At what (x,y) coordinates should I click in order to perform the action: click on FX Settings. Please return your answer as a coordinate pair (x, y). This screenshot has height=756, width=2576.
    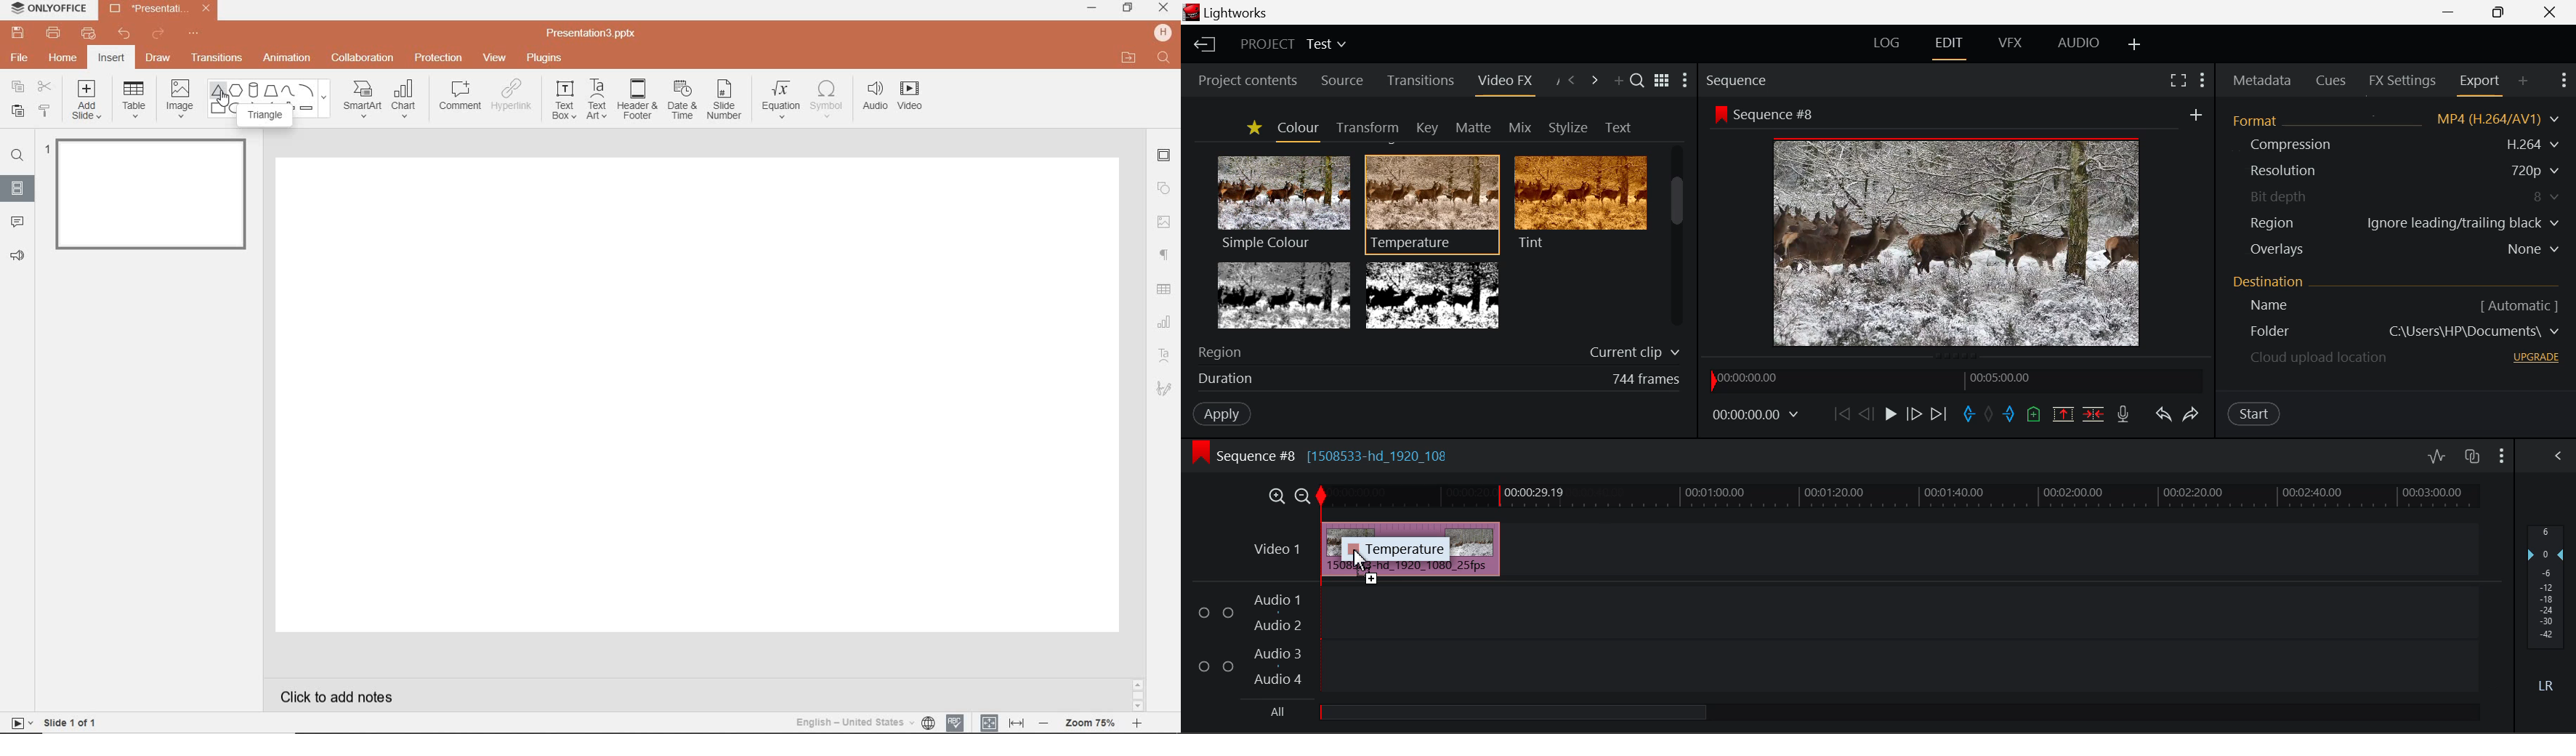
    Looking at the image, I should click on (2402, 80).